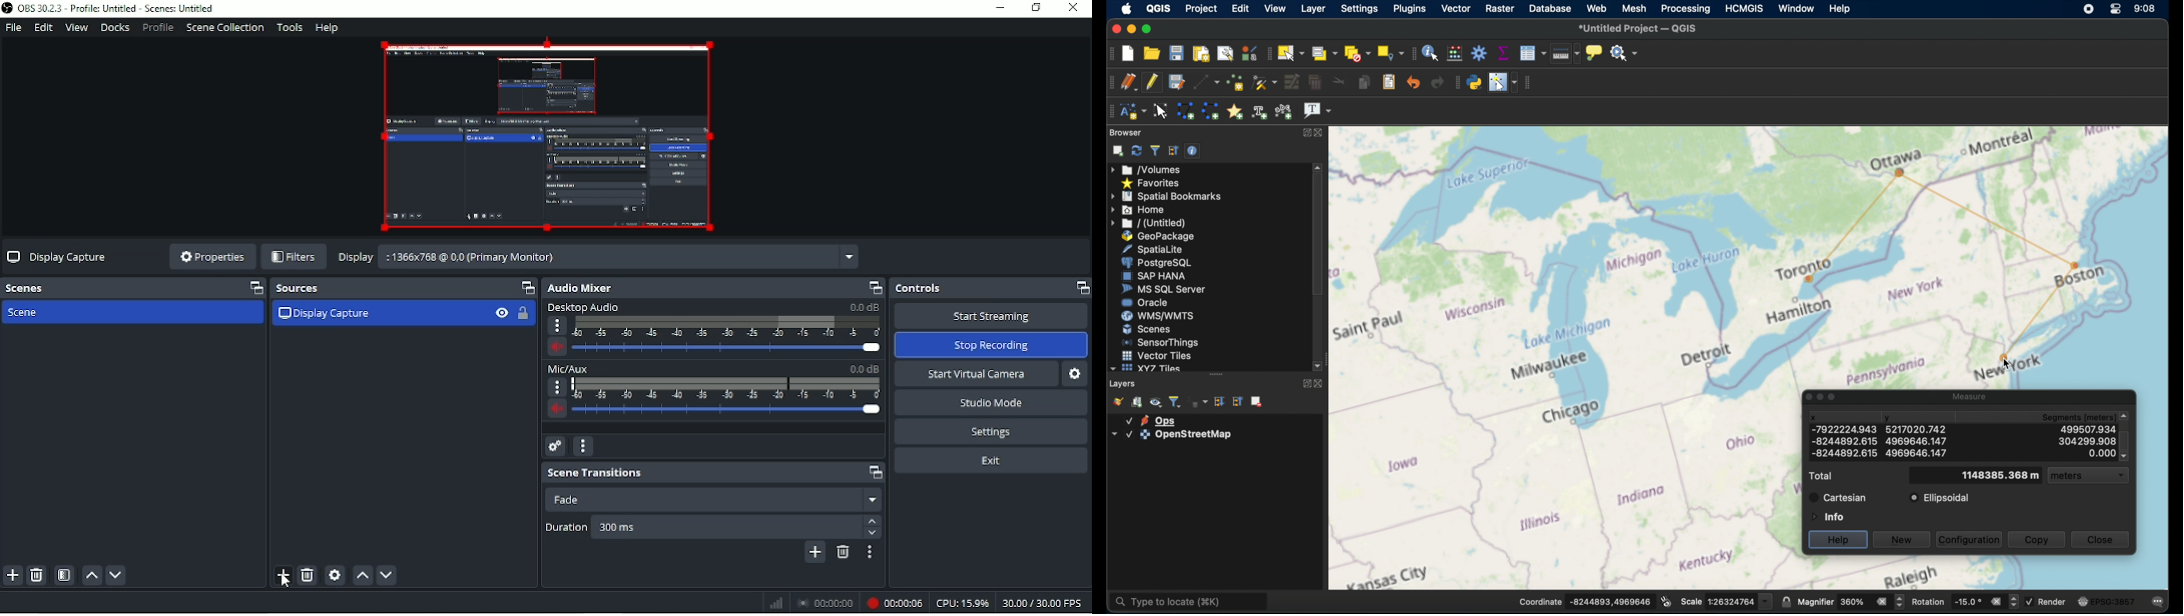 This screenshot has height=616, width=2184. What do you see at coordinates (842, 552) in the screenshot?
I see `Remove configurable transition` at bounding box center [842, 552].